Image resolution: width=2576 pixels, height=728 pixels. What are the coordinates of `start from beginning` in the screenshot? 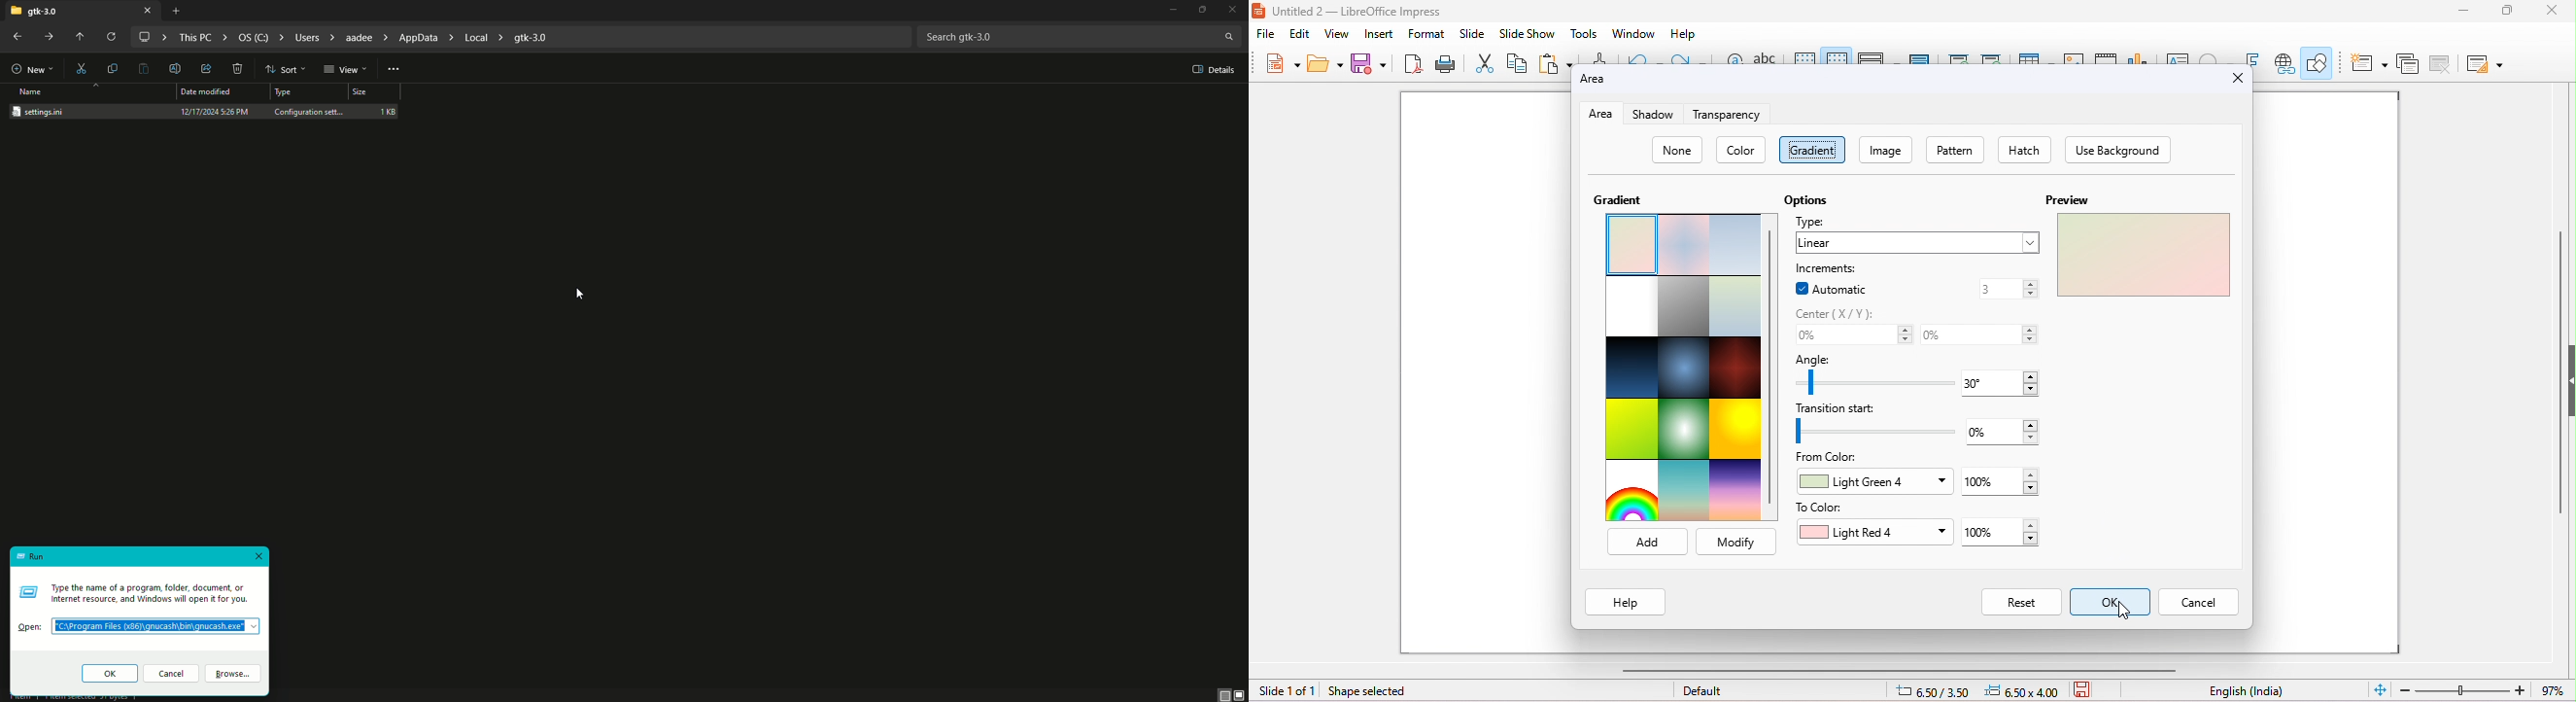 It's located at (1957, 56).